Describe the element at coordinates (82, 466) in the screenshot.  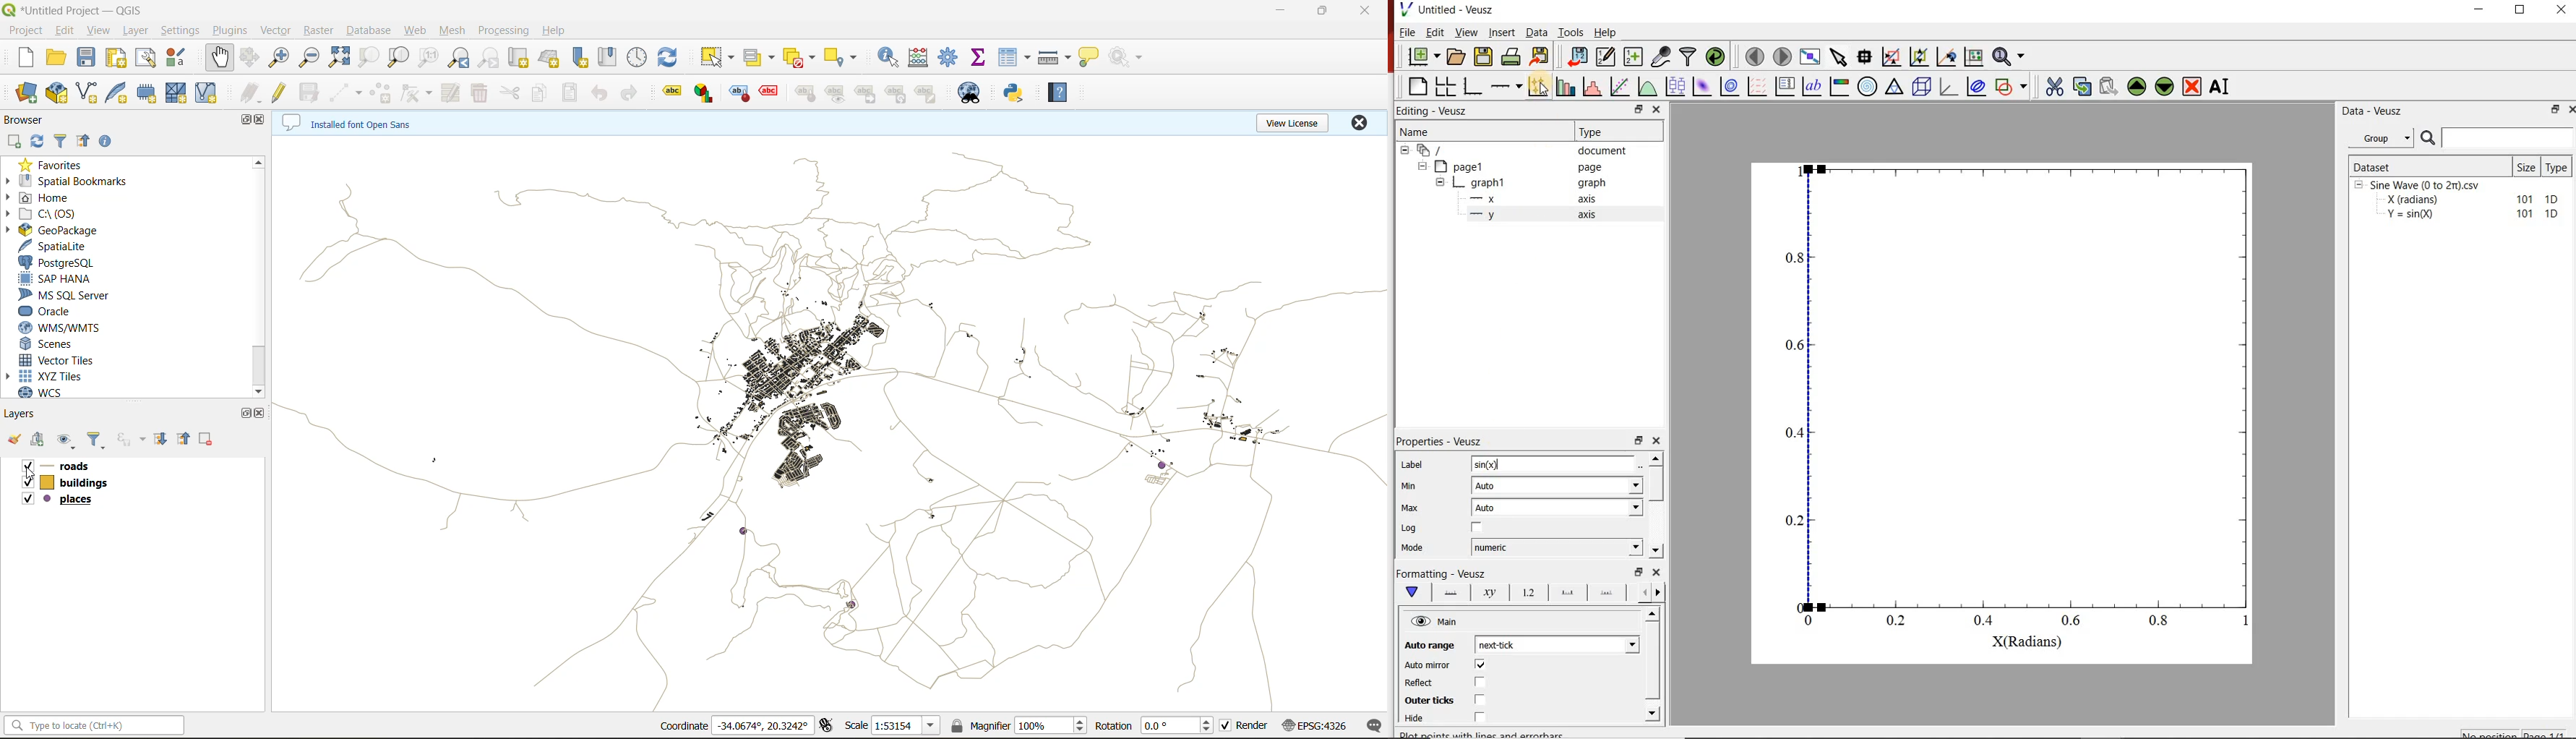
I see `roads` at that location.